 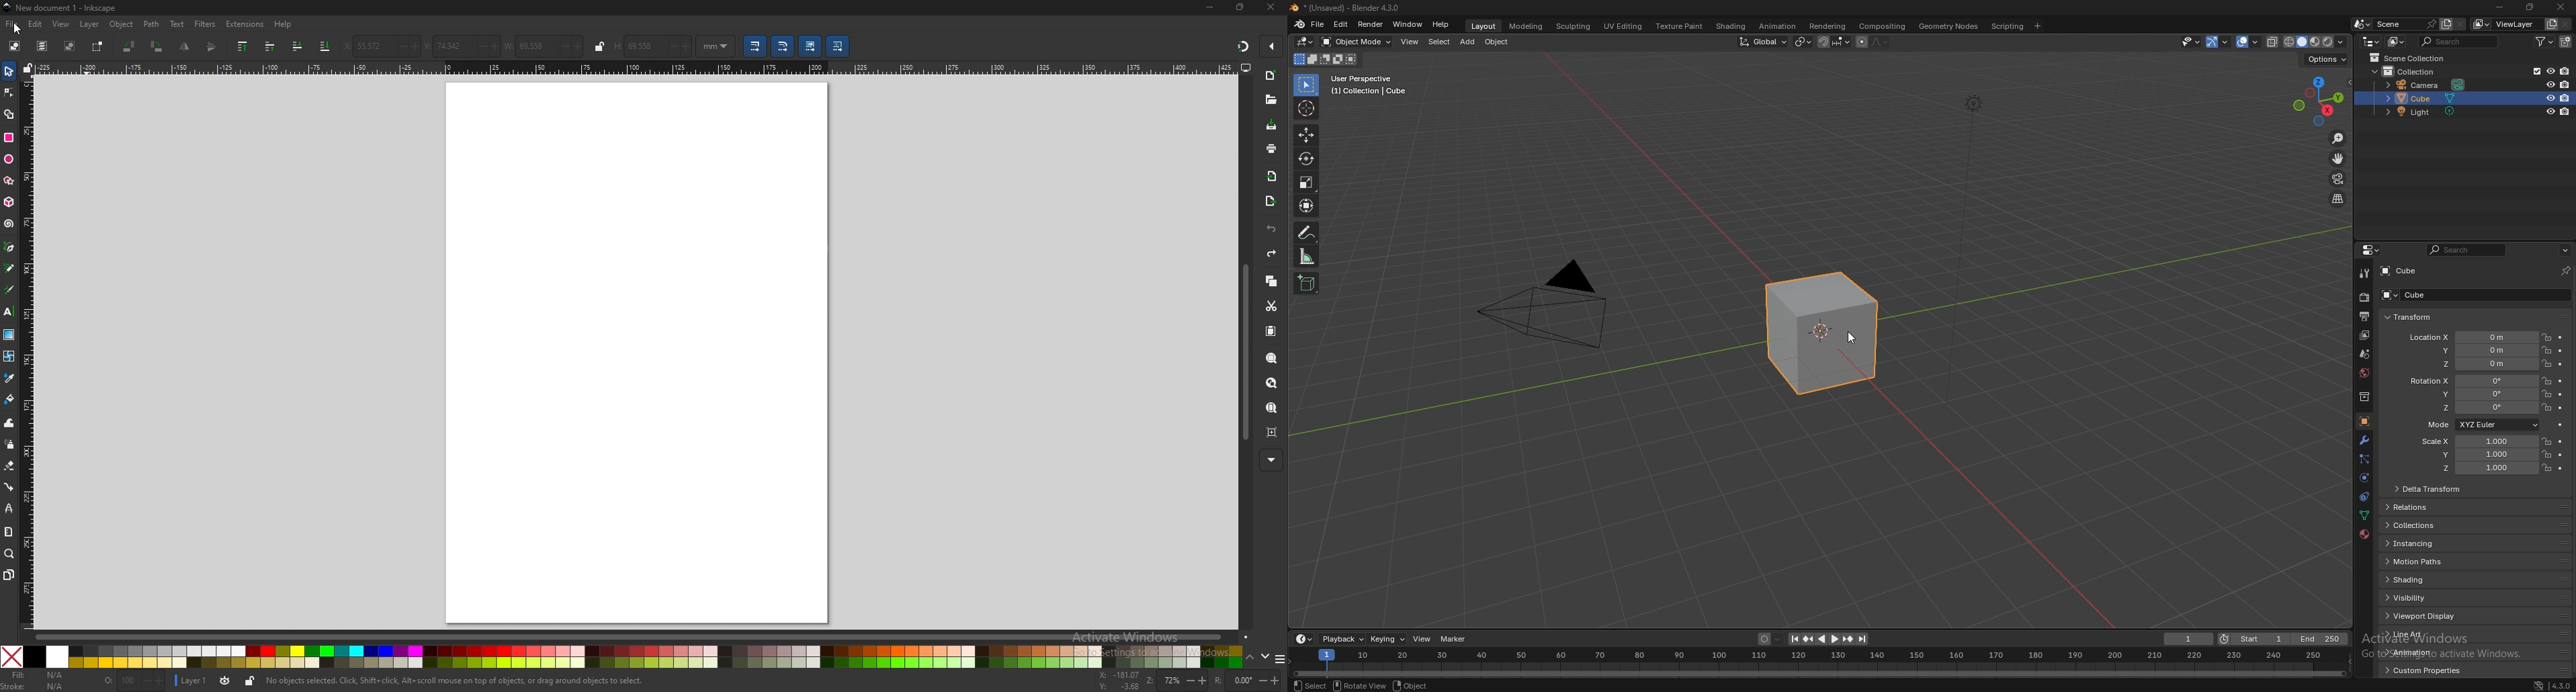 I want to click on open, so click(x=1271, y=99).